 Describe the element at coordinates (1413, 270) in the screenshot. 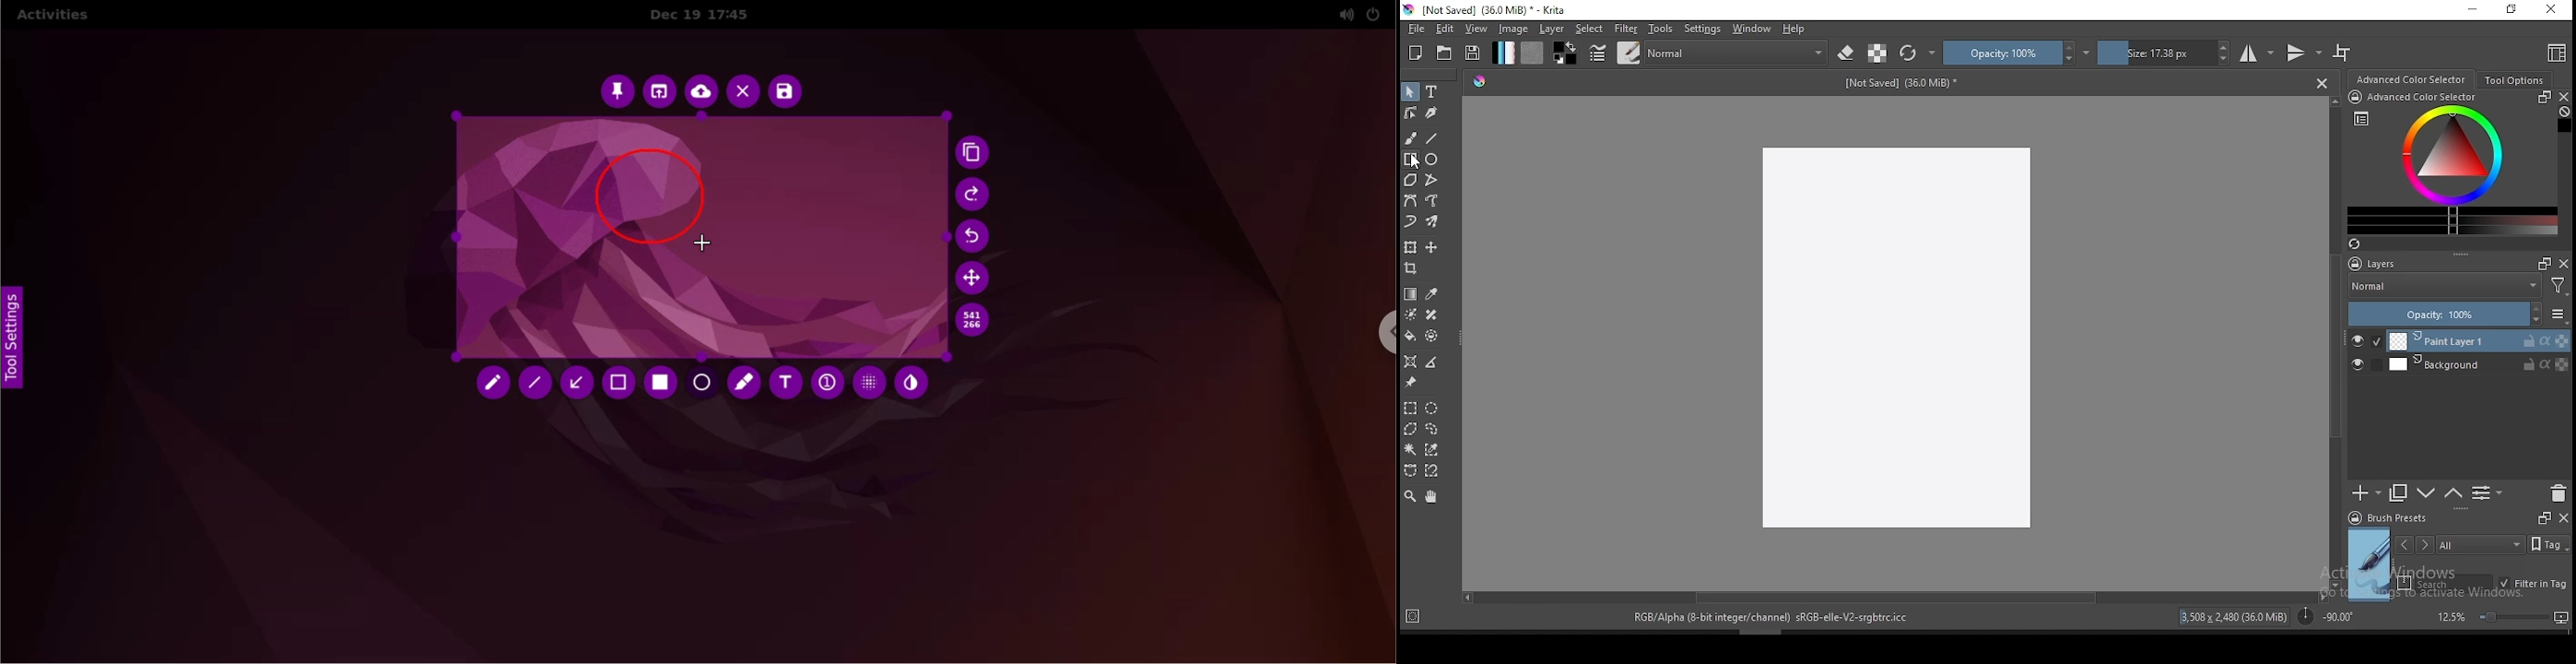

I see `crop tool` at that location.